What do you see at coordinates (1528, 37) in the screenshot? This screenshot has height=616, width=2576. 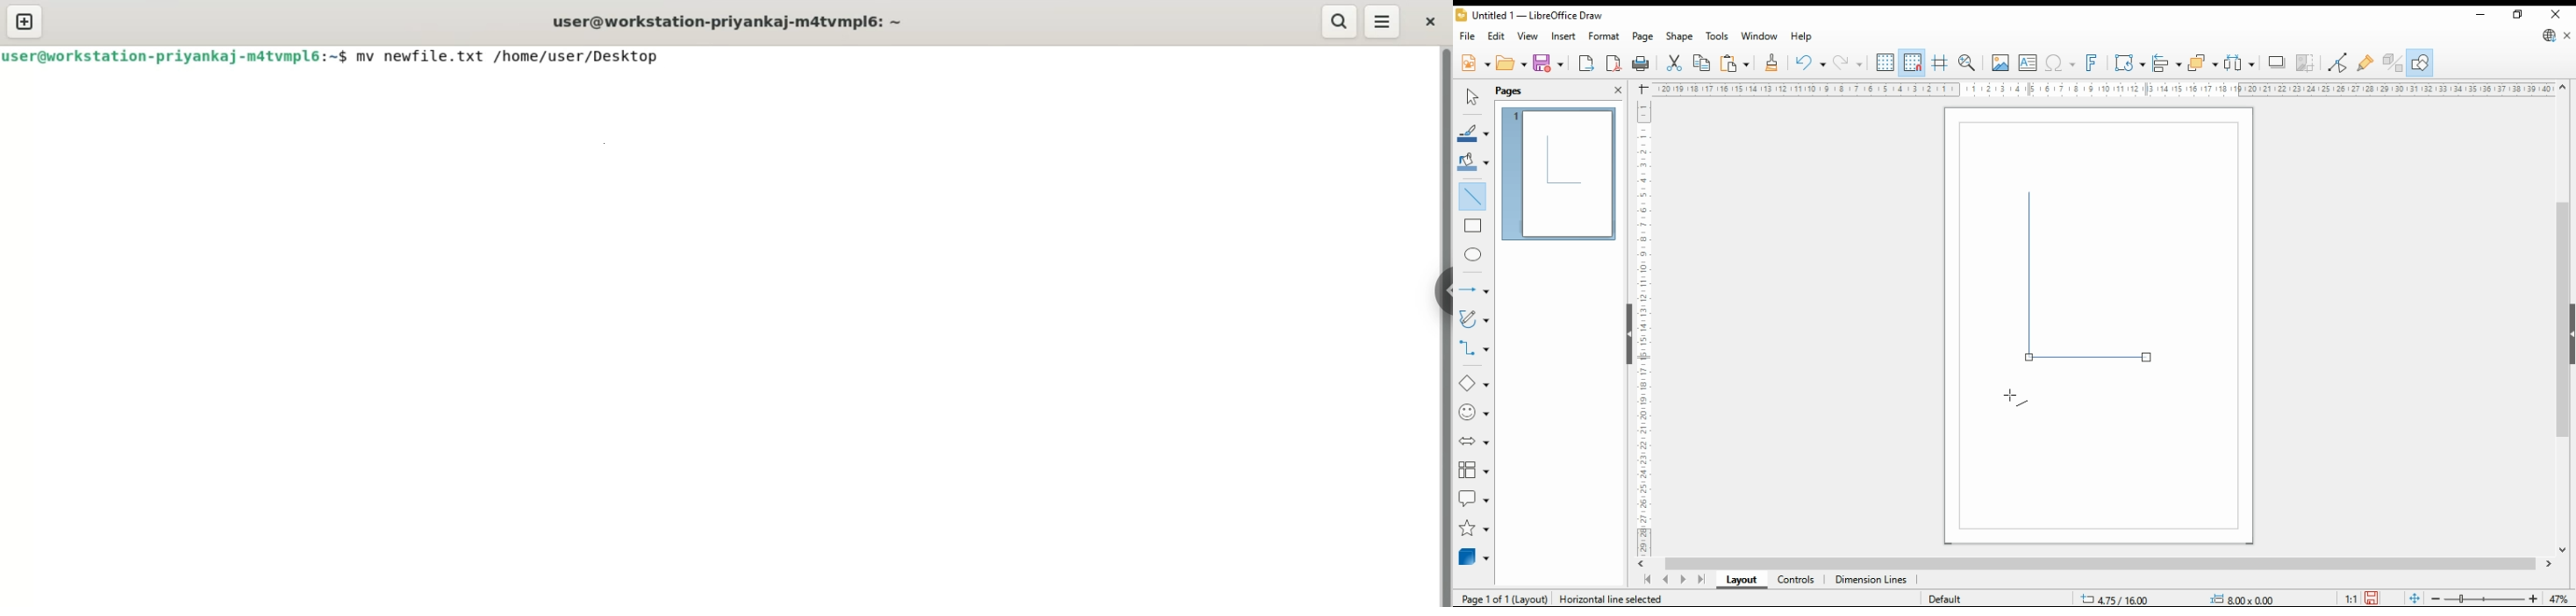 I see `view` at bounding box center [1528, 37].